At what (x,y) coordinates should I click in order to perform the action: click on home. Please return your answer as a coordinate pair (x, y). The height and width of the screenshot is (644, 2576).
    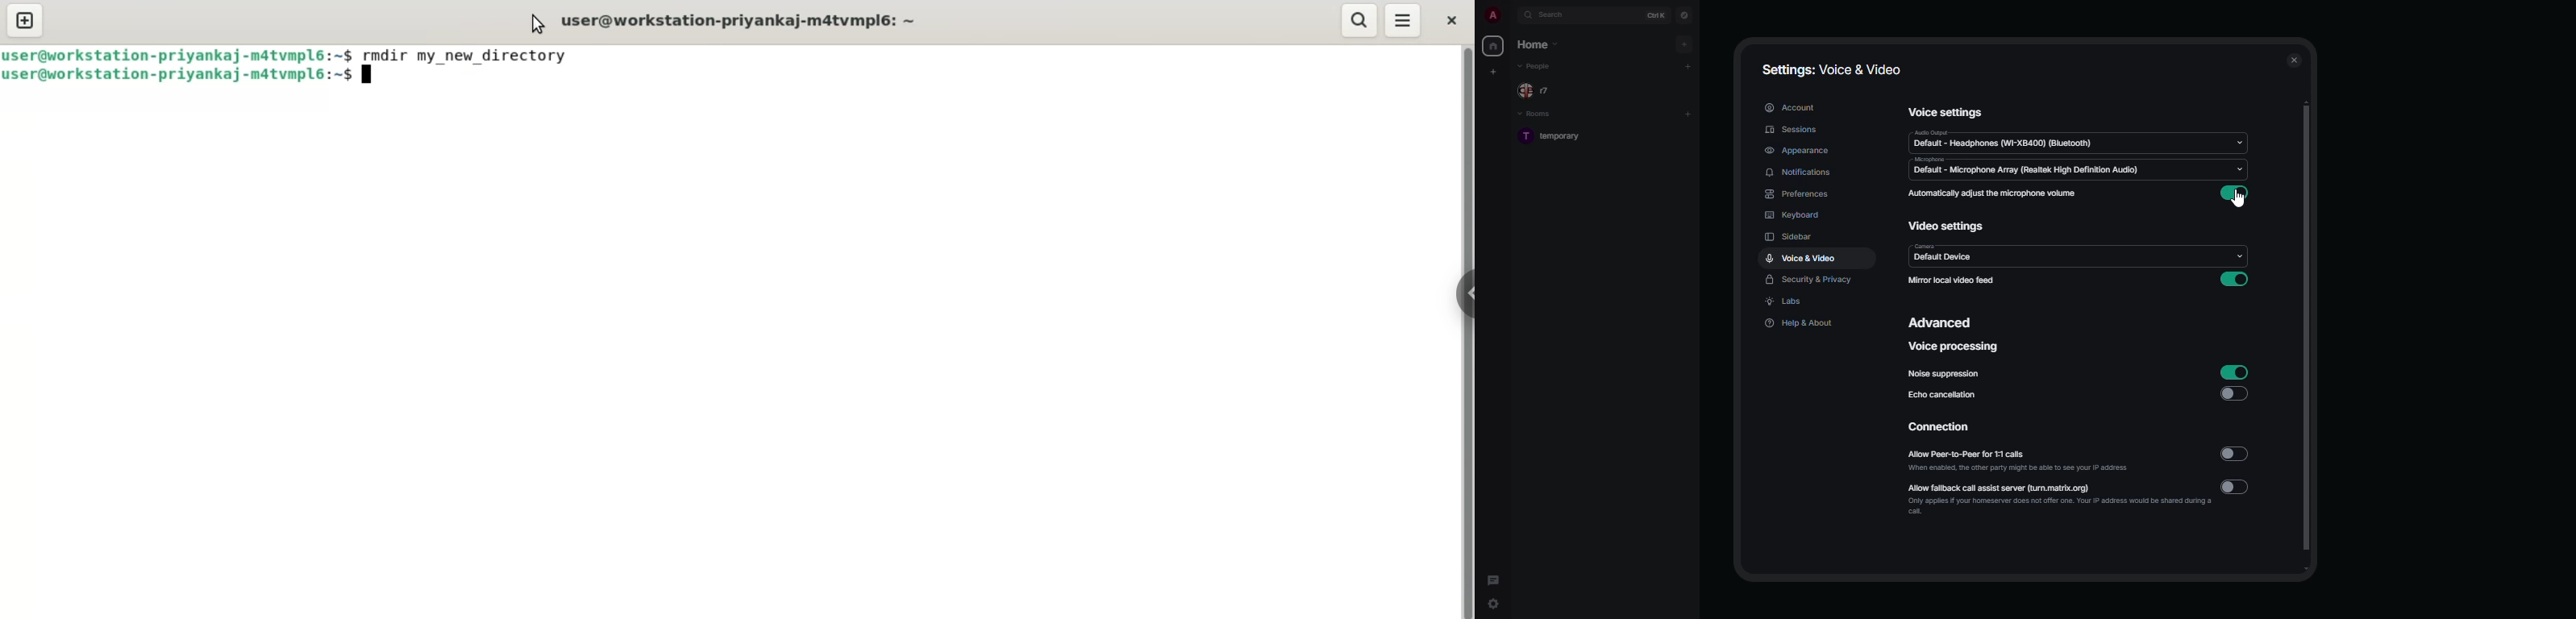
    Looking at the image, I should click on (1494, 45).